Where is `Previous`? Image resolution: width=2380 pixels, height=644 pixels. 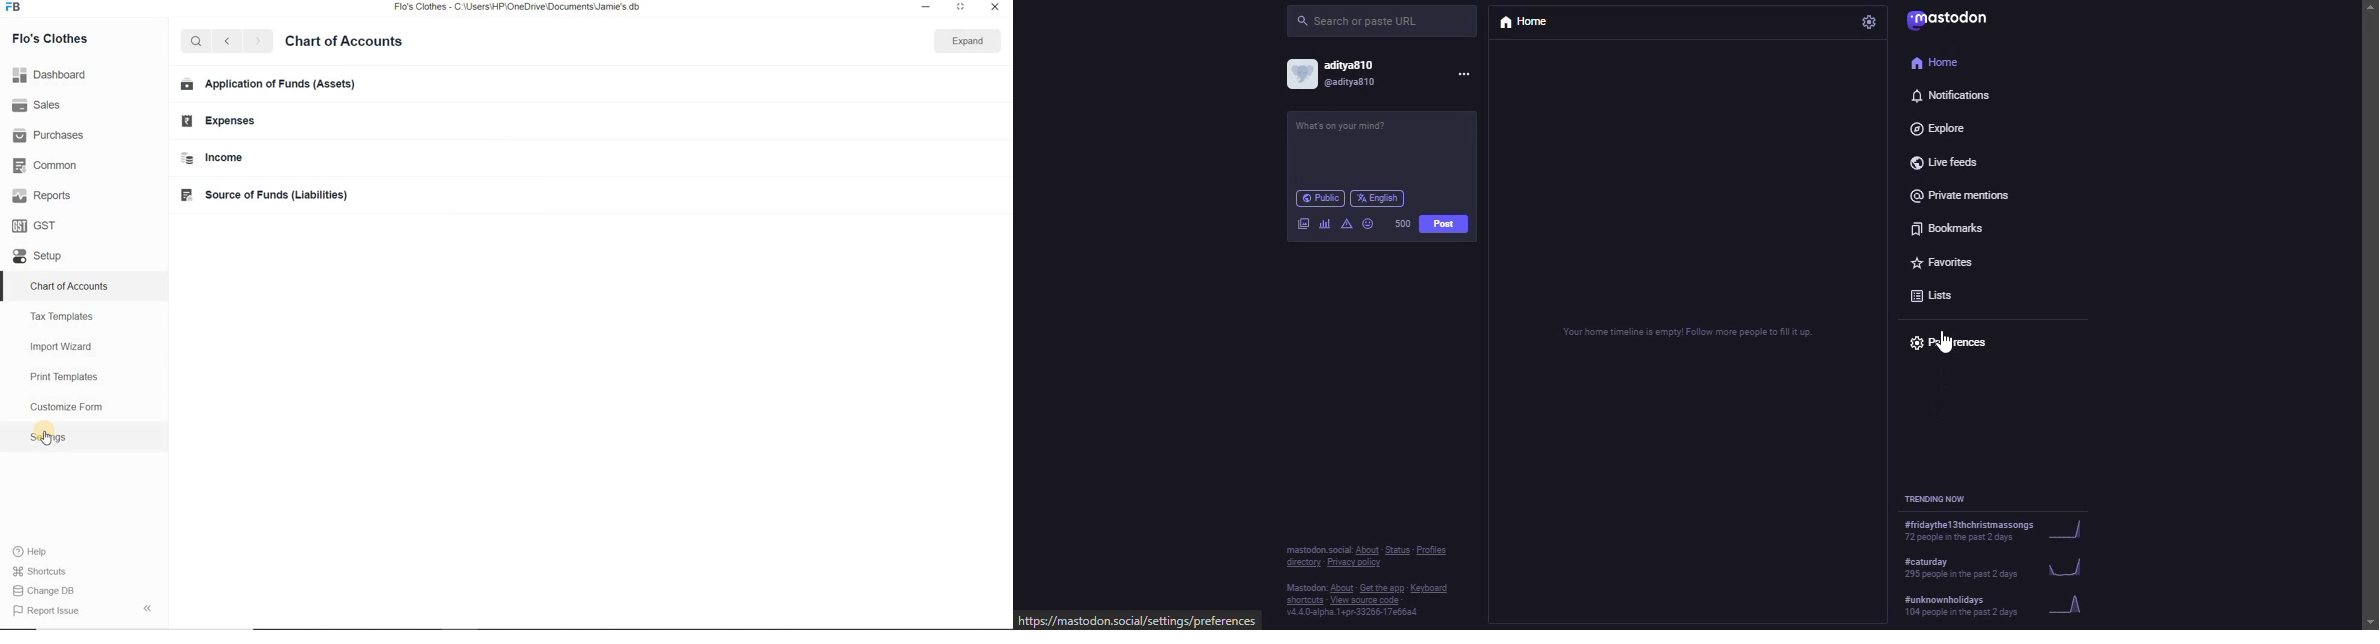 Previous is located at coordinates (225, 40).